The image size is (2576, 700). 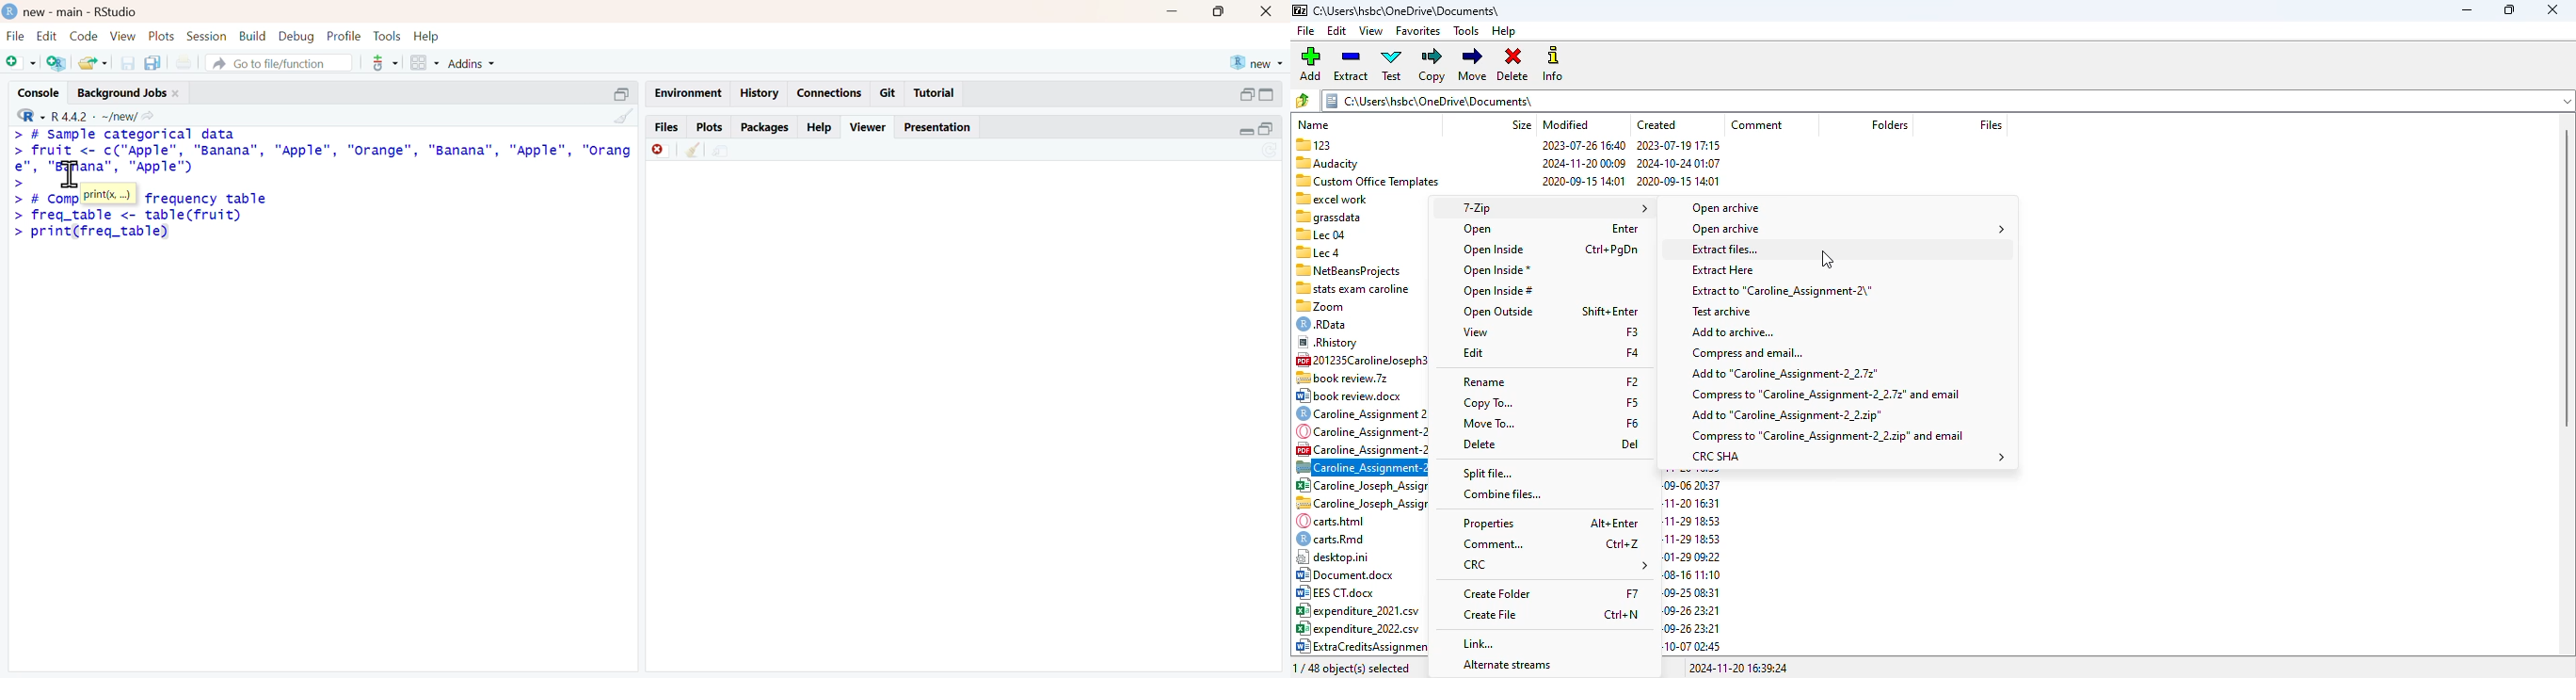 I want to click on history, so click(x=759, y=93).